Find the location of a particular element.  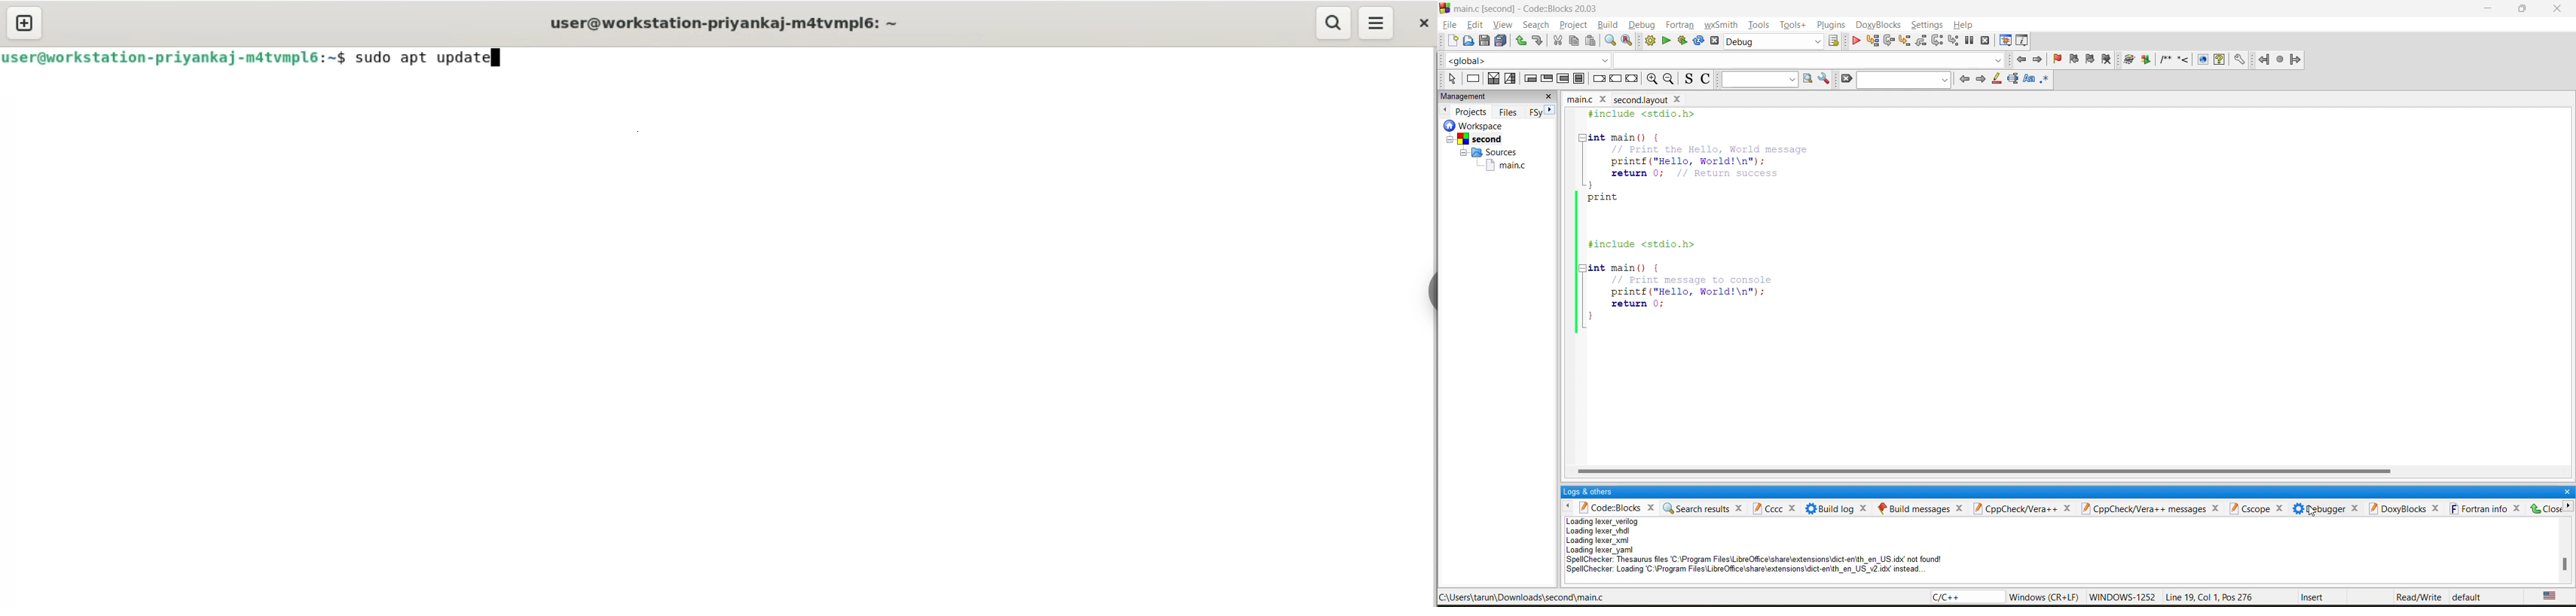

clear is located at coordinates (1846, 78).